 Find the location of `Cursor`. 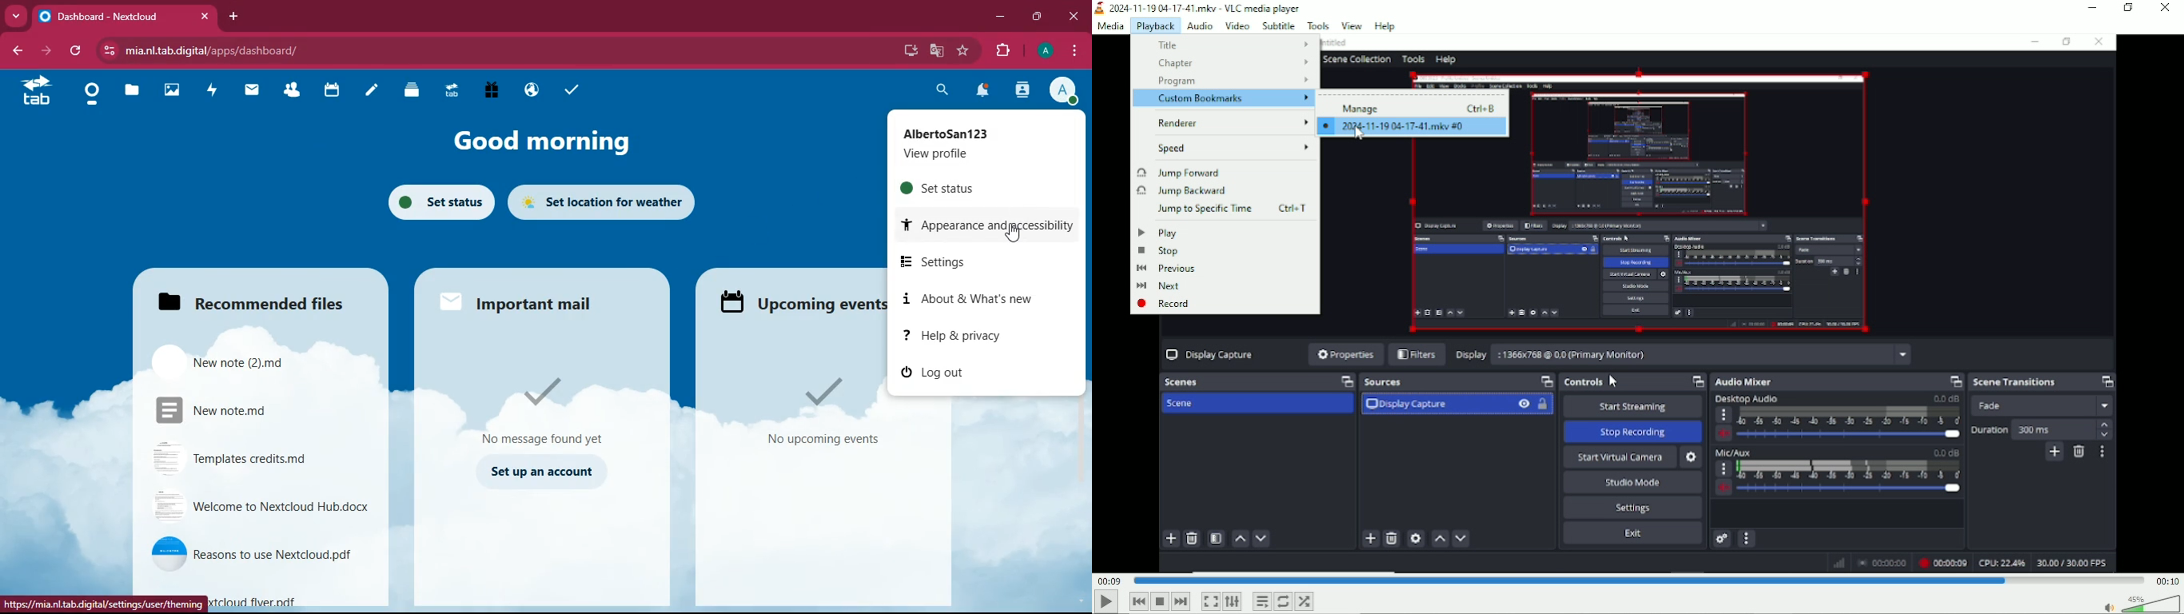

Cursor is located at coordinates (1360, 136).